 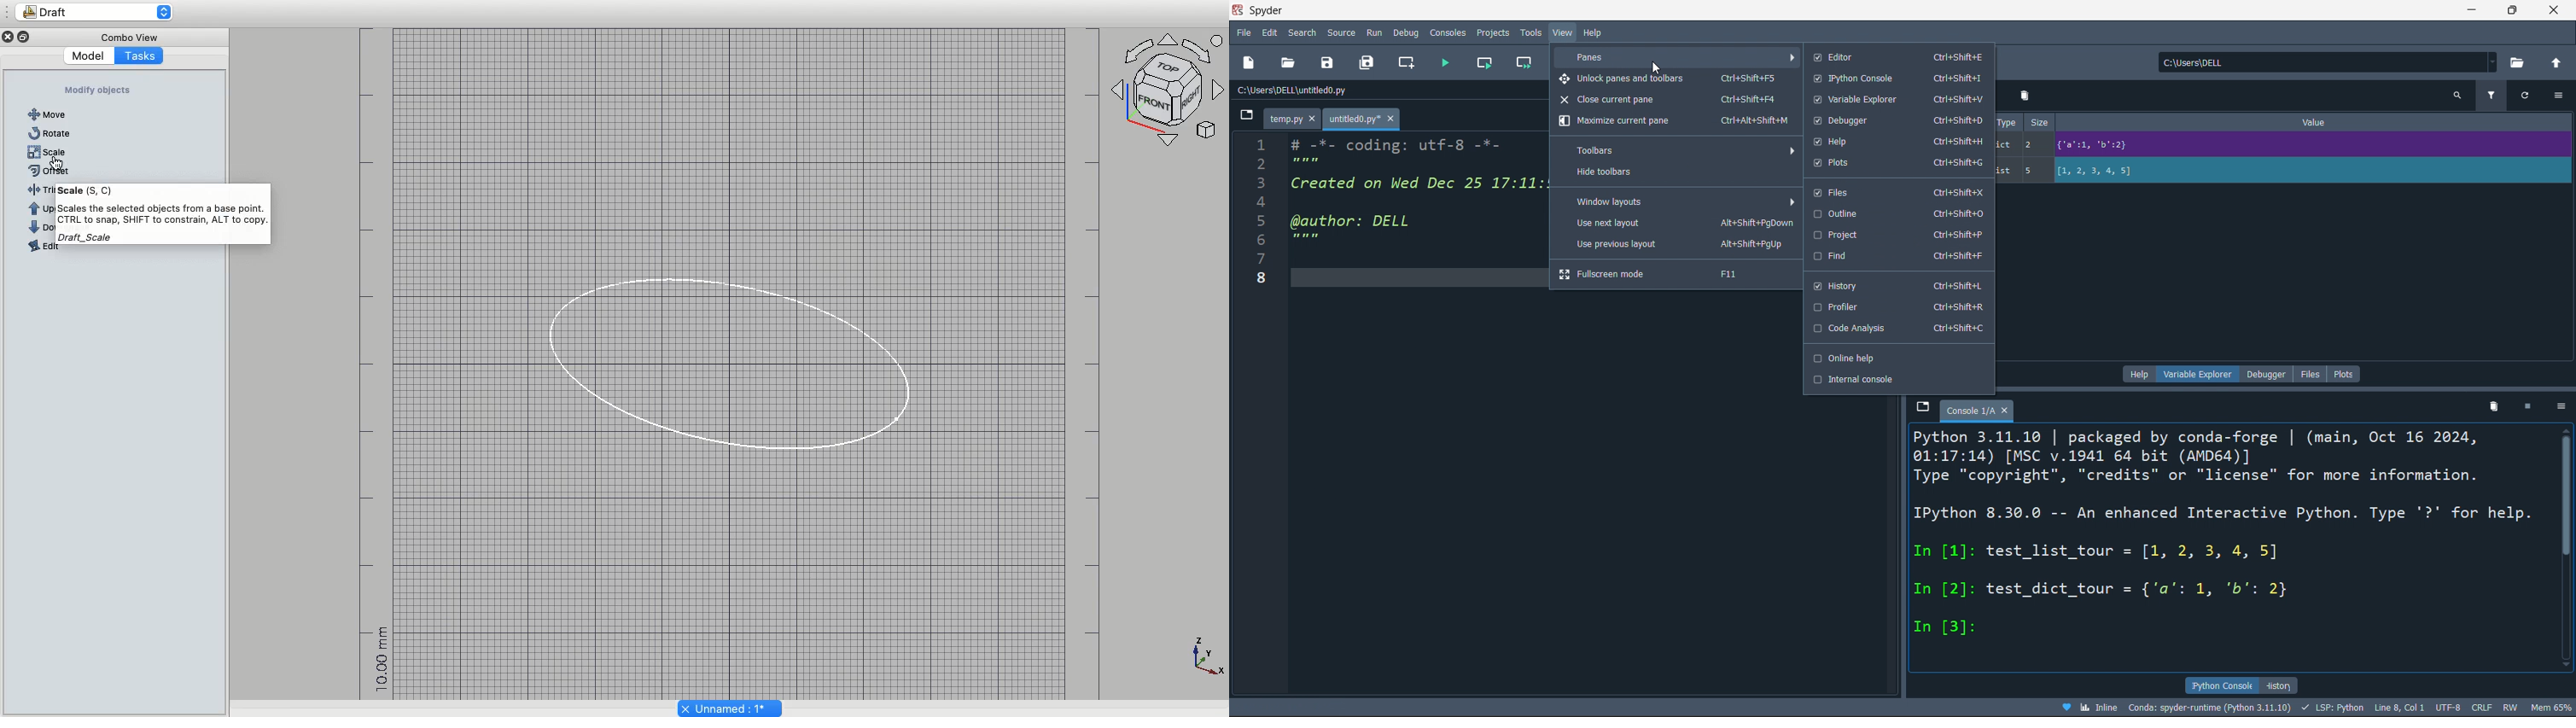 I want to click on maximiz, so click(x=2516, y=11).